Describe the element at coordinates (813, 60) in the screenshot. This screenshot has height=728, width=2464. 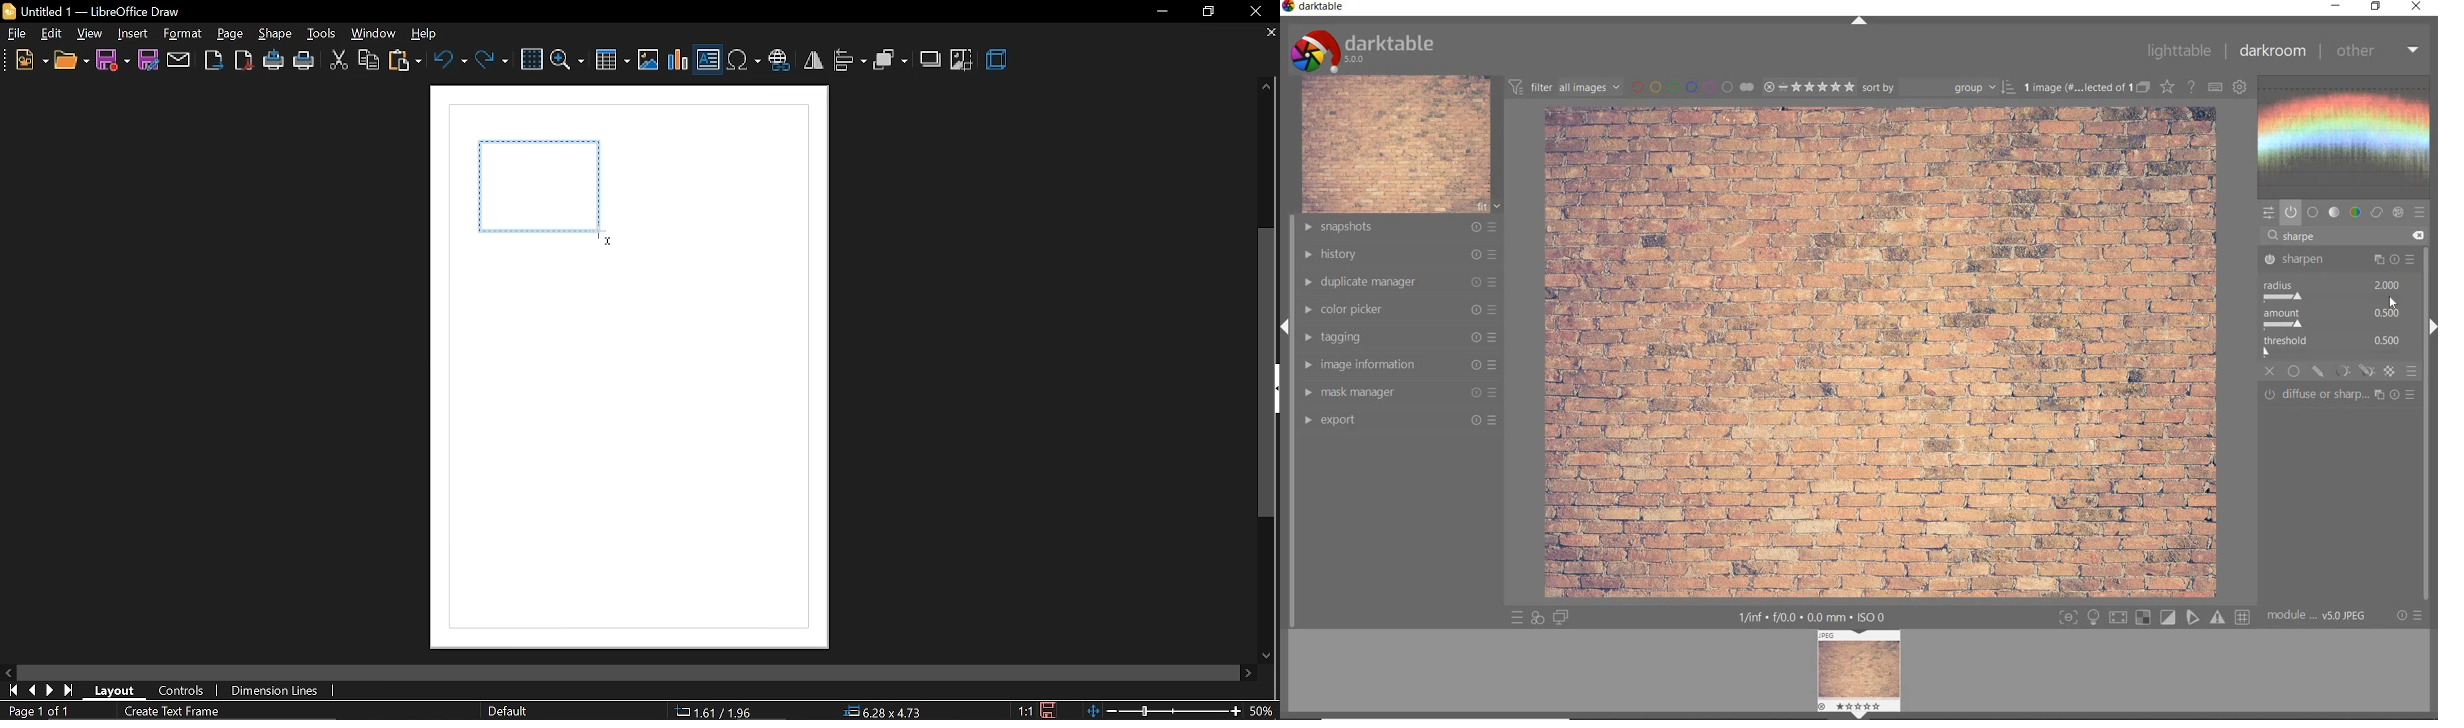
I see `flip` at that location.